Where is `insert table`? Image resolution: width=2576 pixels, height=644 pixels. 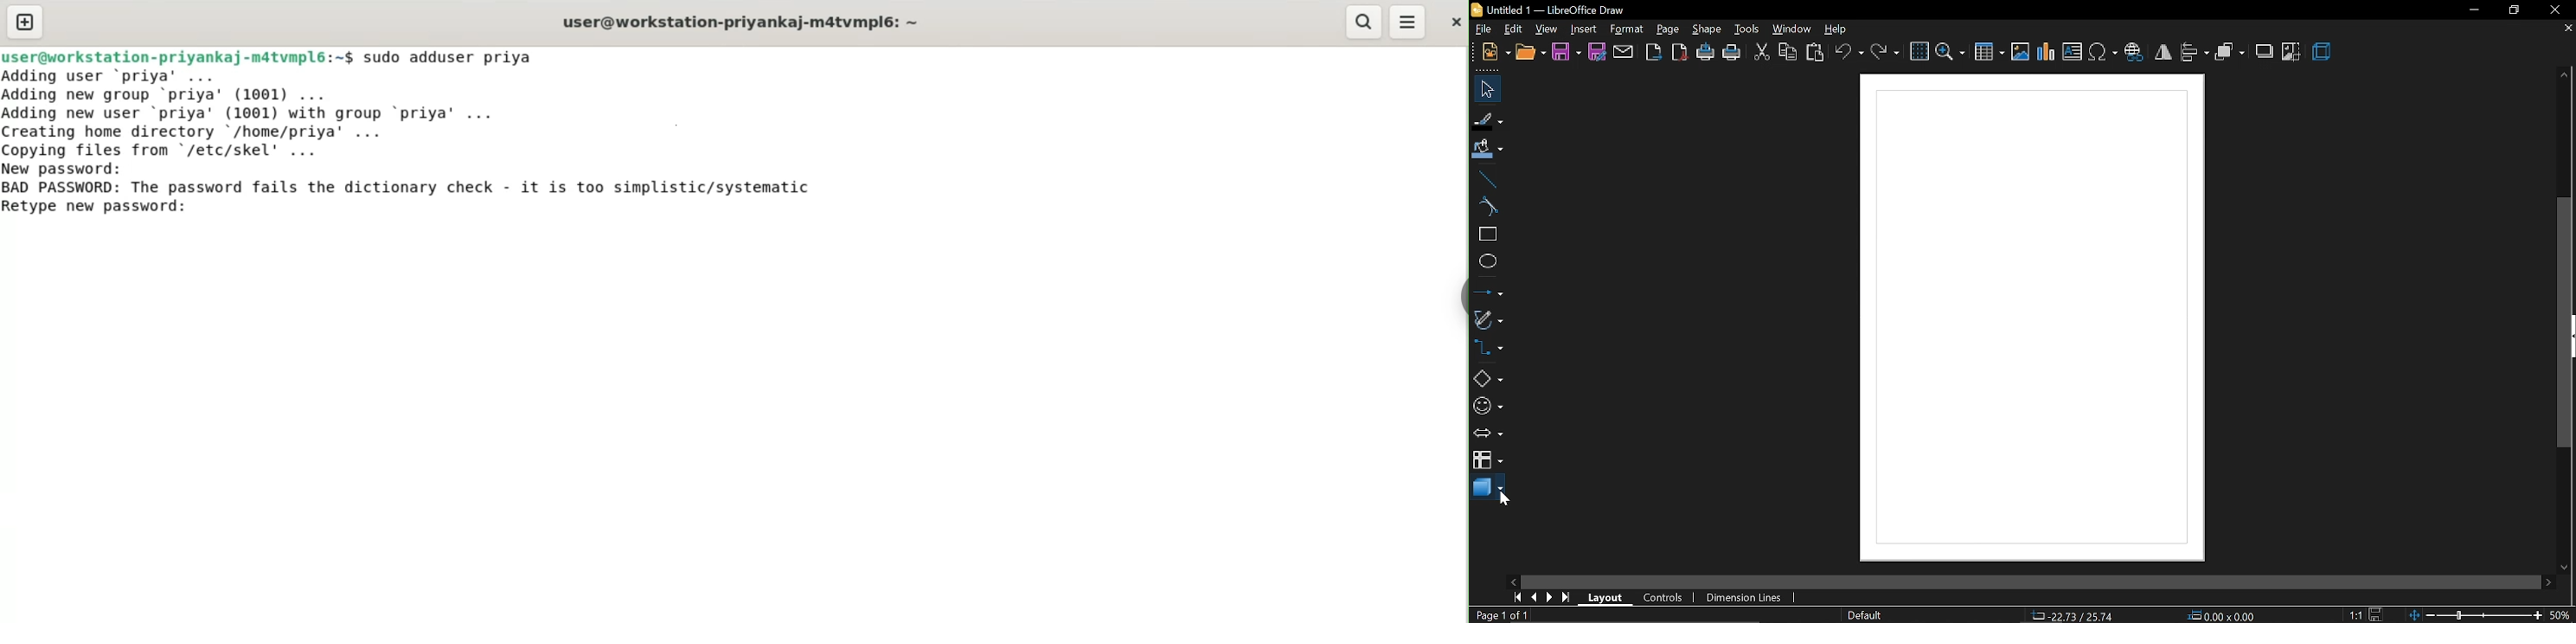
insert table is located at coordinates (1990, 52).